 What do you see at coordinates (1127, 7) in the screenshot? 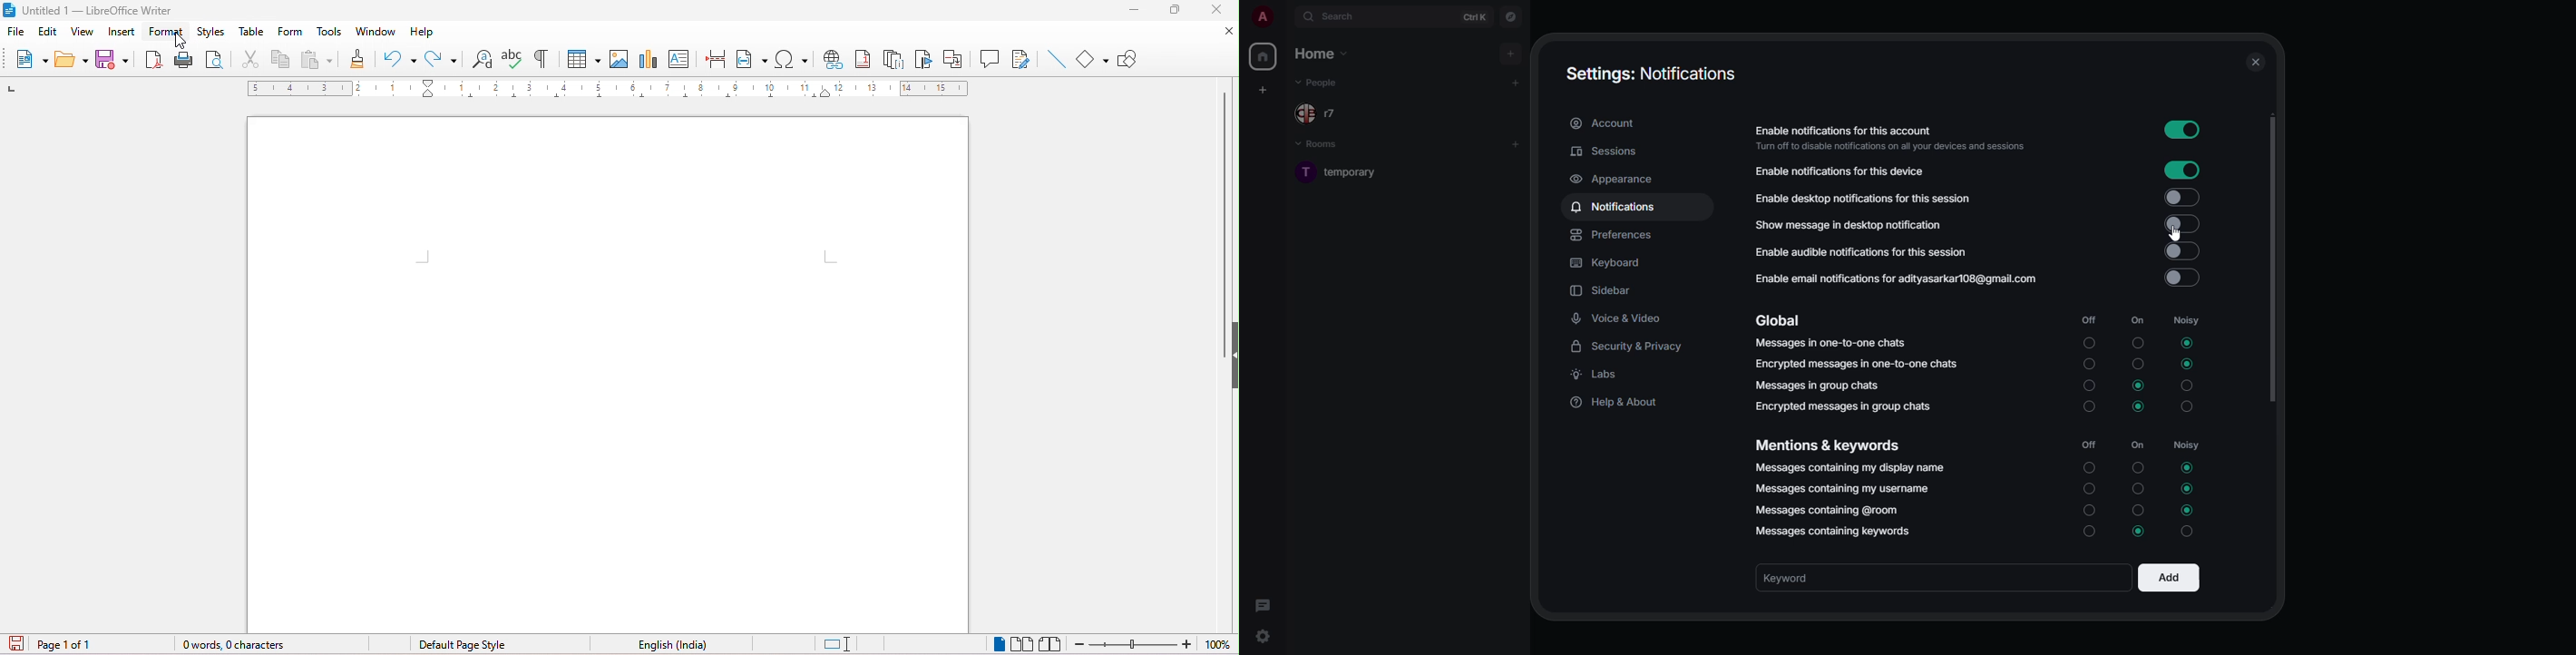
I see `minimize` at bounding box center [1127, 7].